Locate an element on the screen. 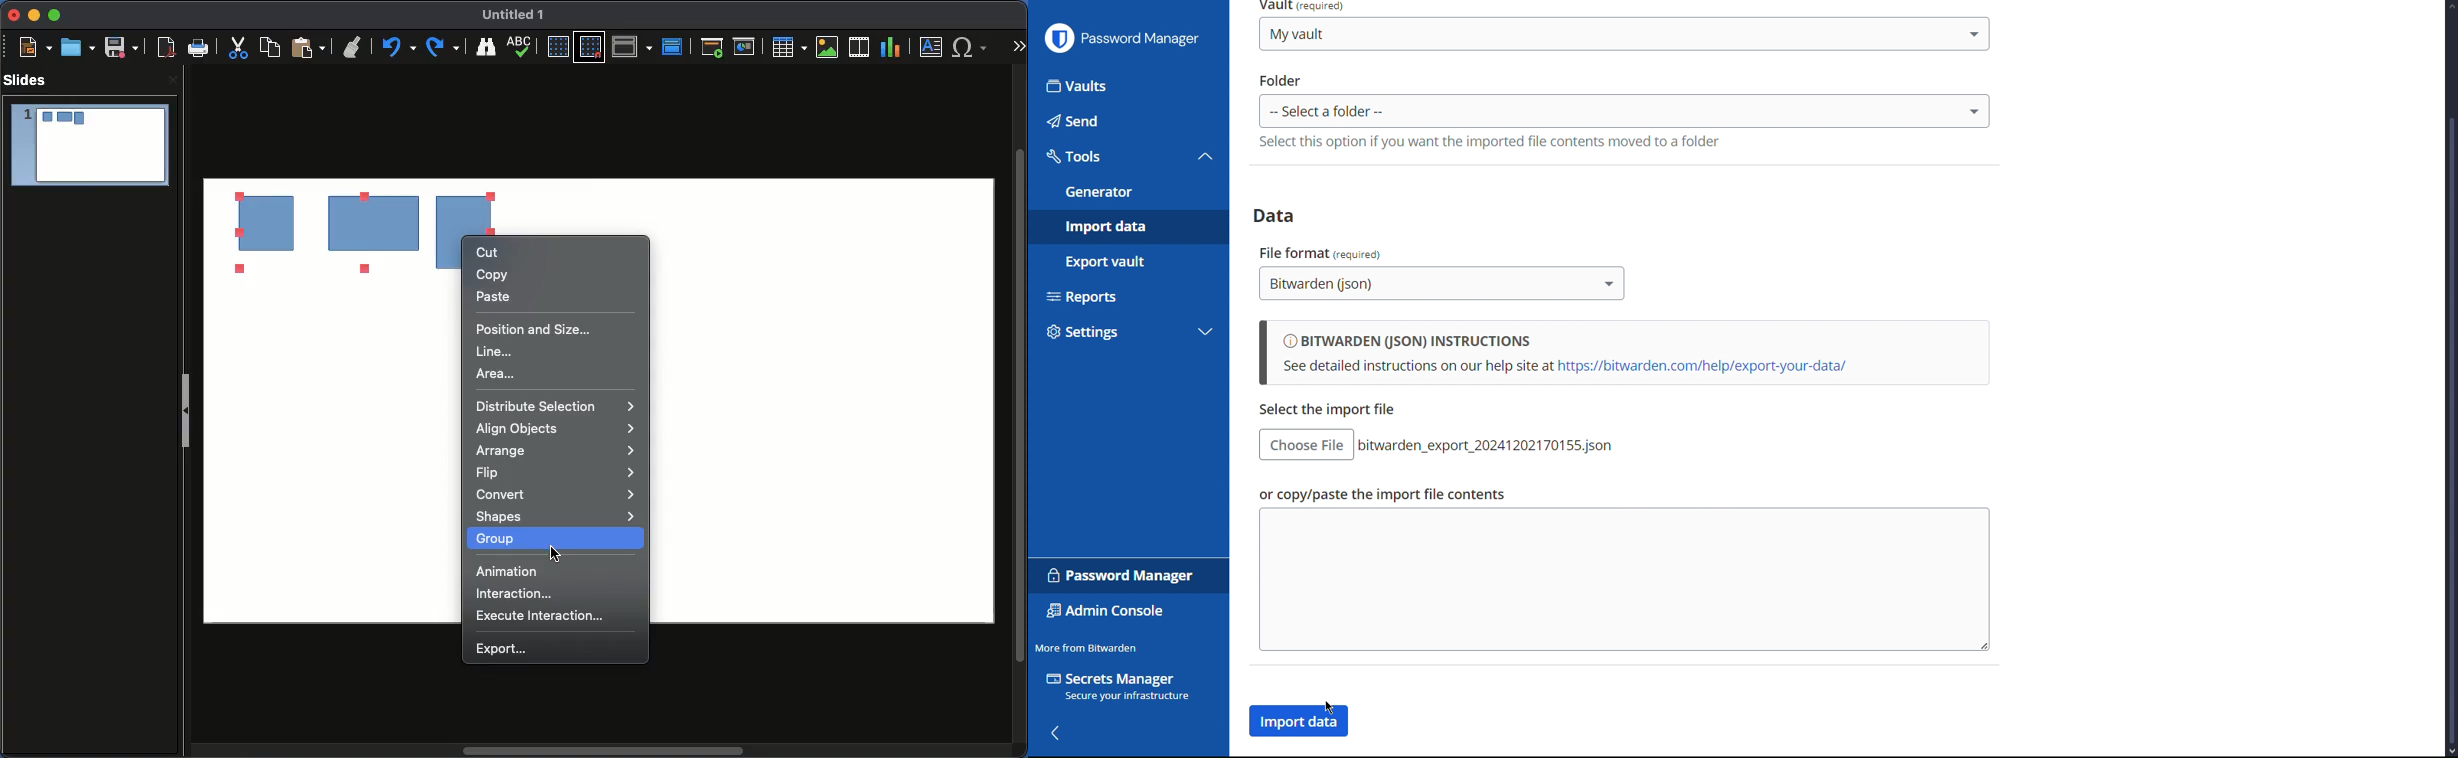 The width and height of the screenshot is (2464, 784). Admin Console is located at coordinates (1107, 613).